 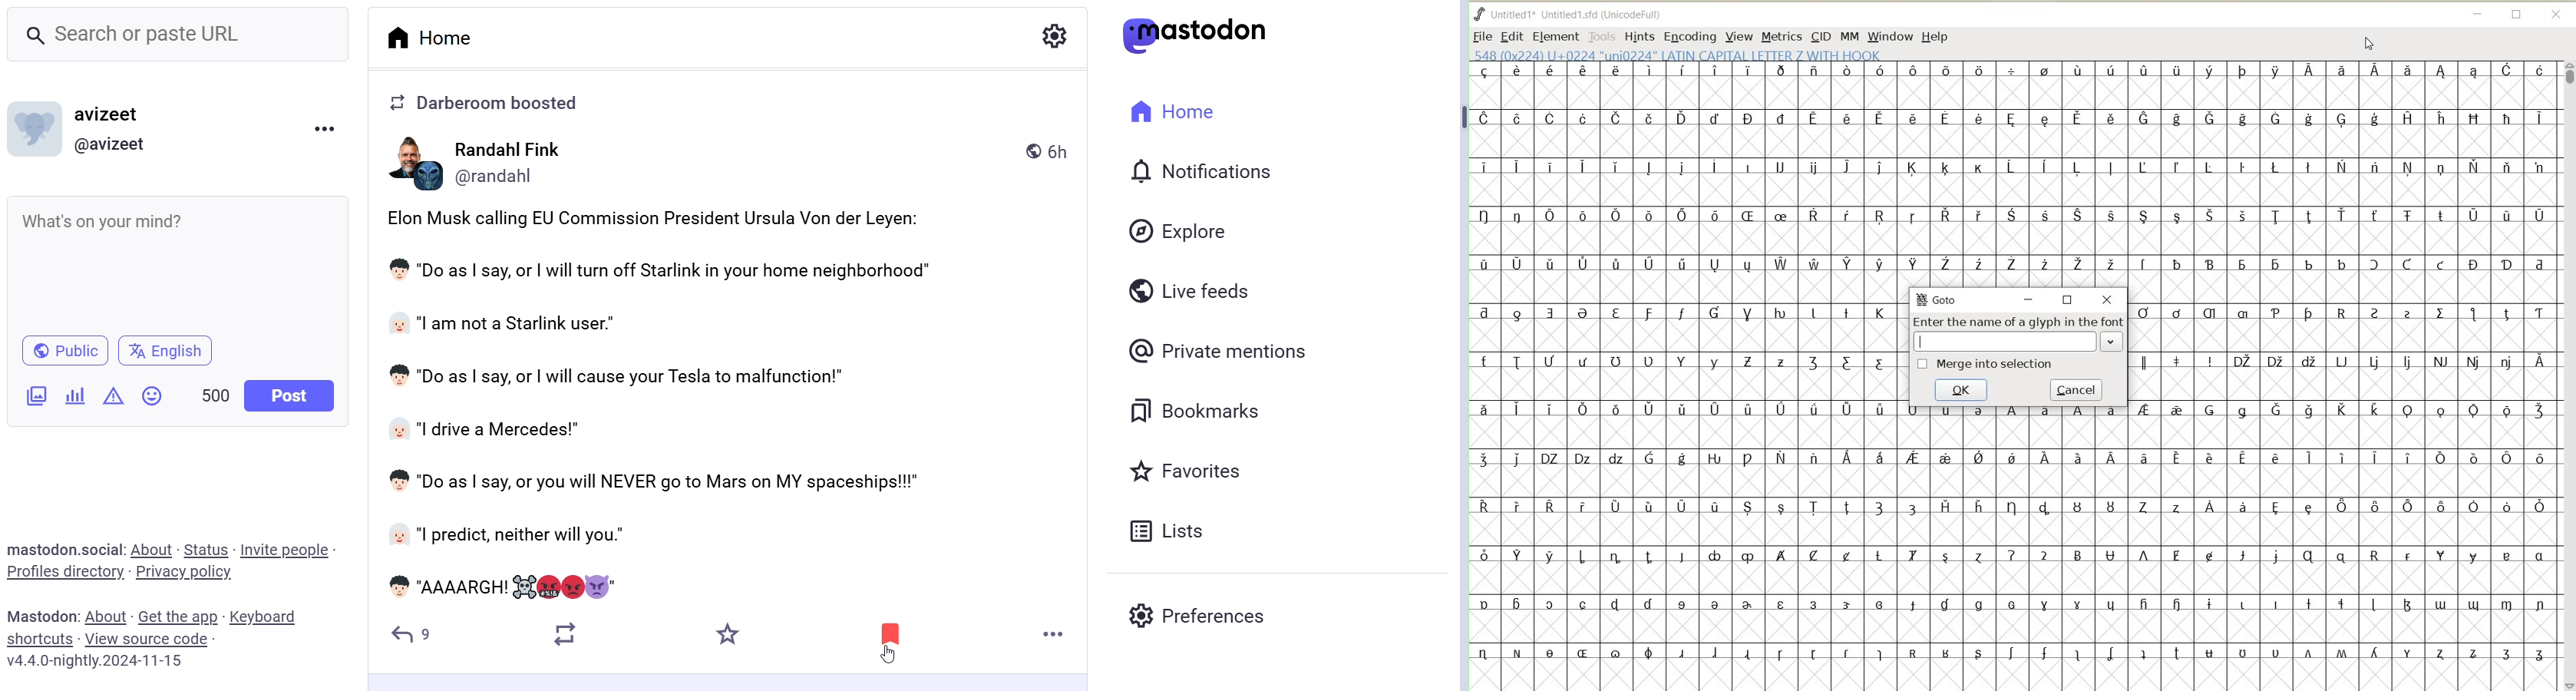 What do you see at coordinates (217, 395) in the screenshot?
I see `Word Limit` at bounding box center [217, 395].